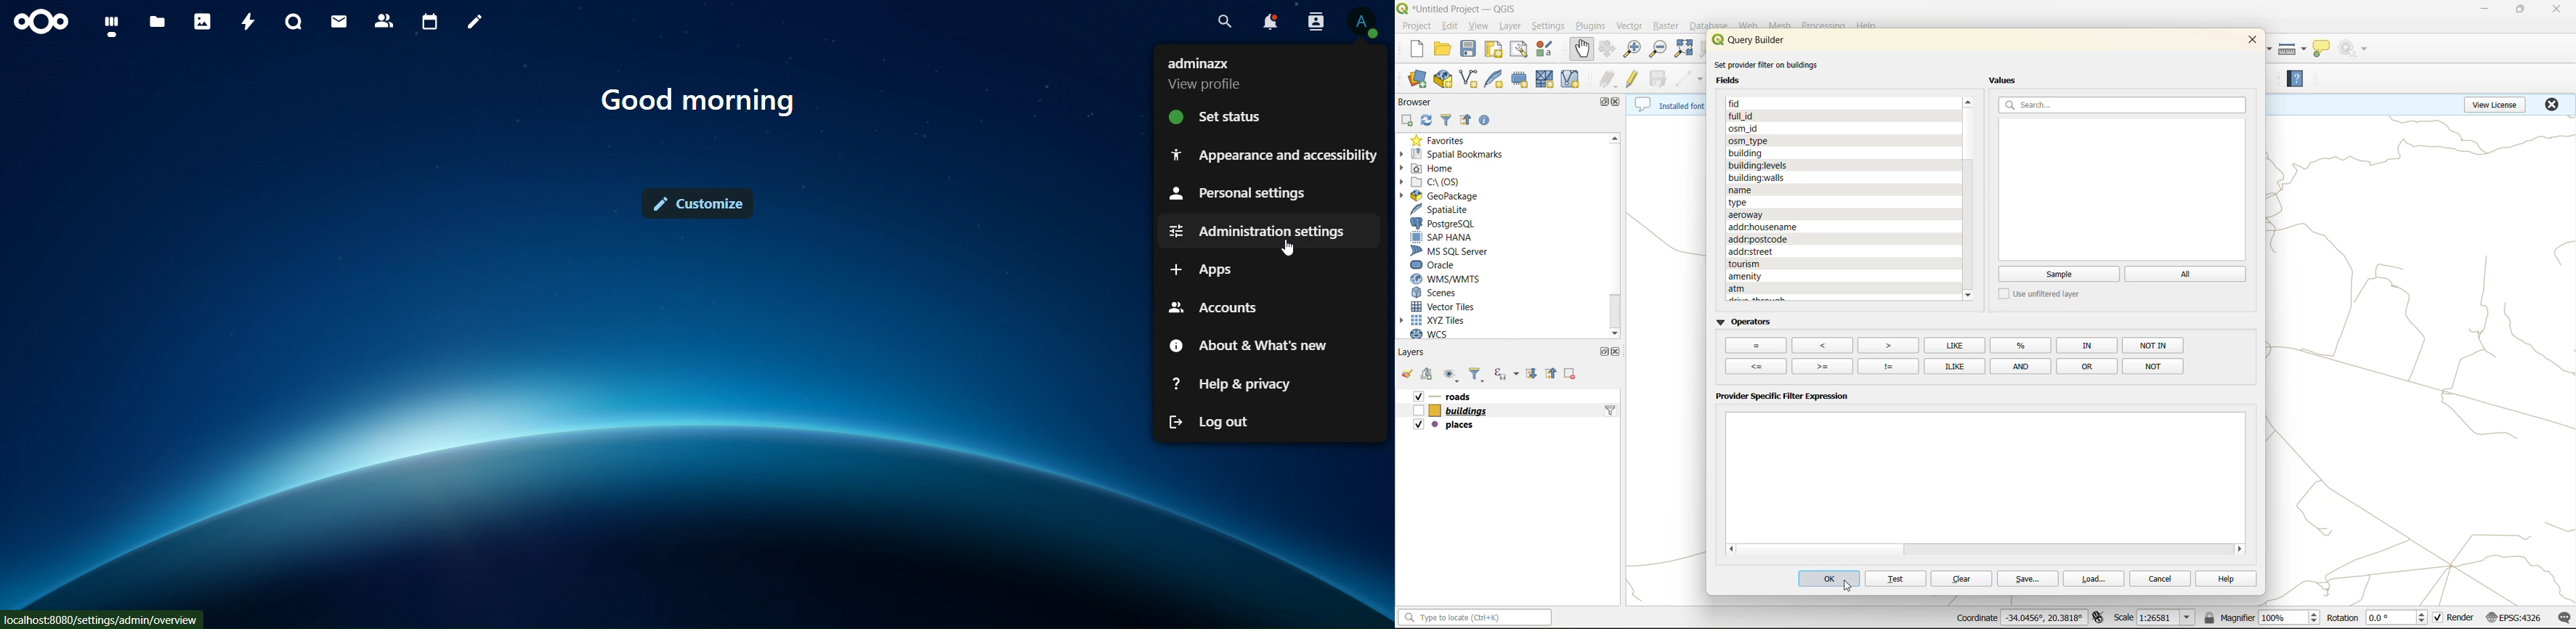  Describe the element at coordinates (1887, 344) in the screenshot. I see `opertators` at that location.